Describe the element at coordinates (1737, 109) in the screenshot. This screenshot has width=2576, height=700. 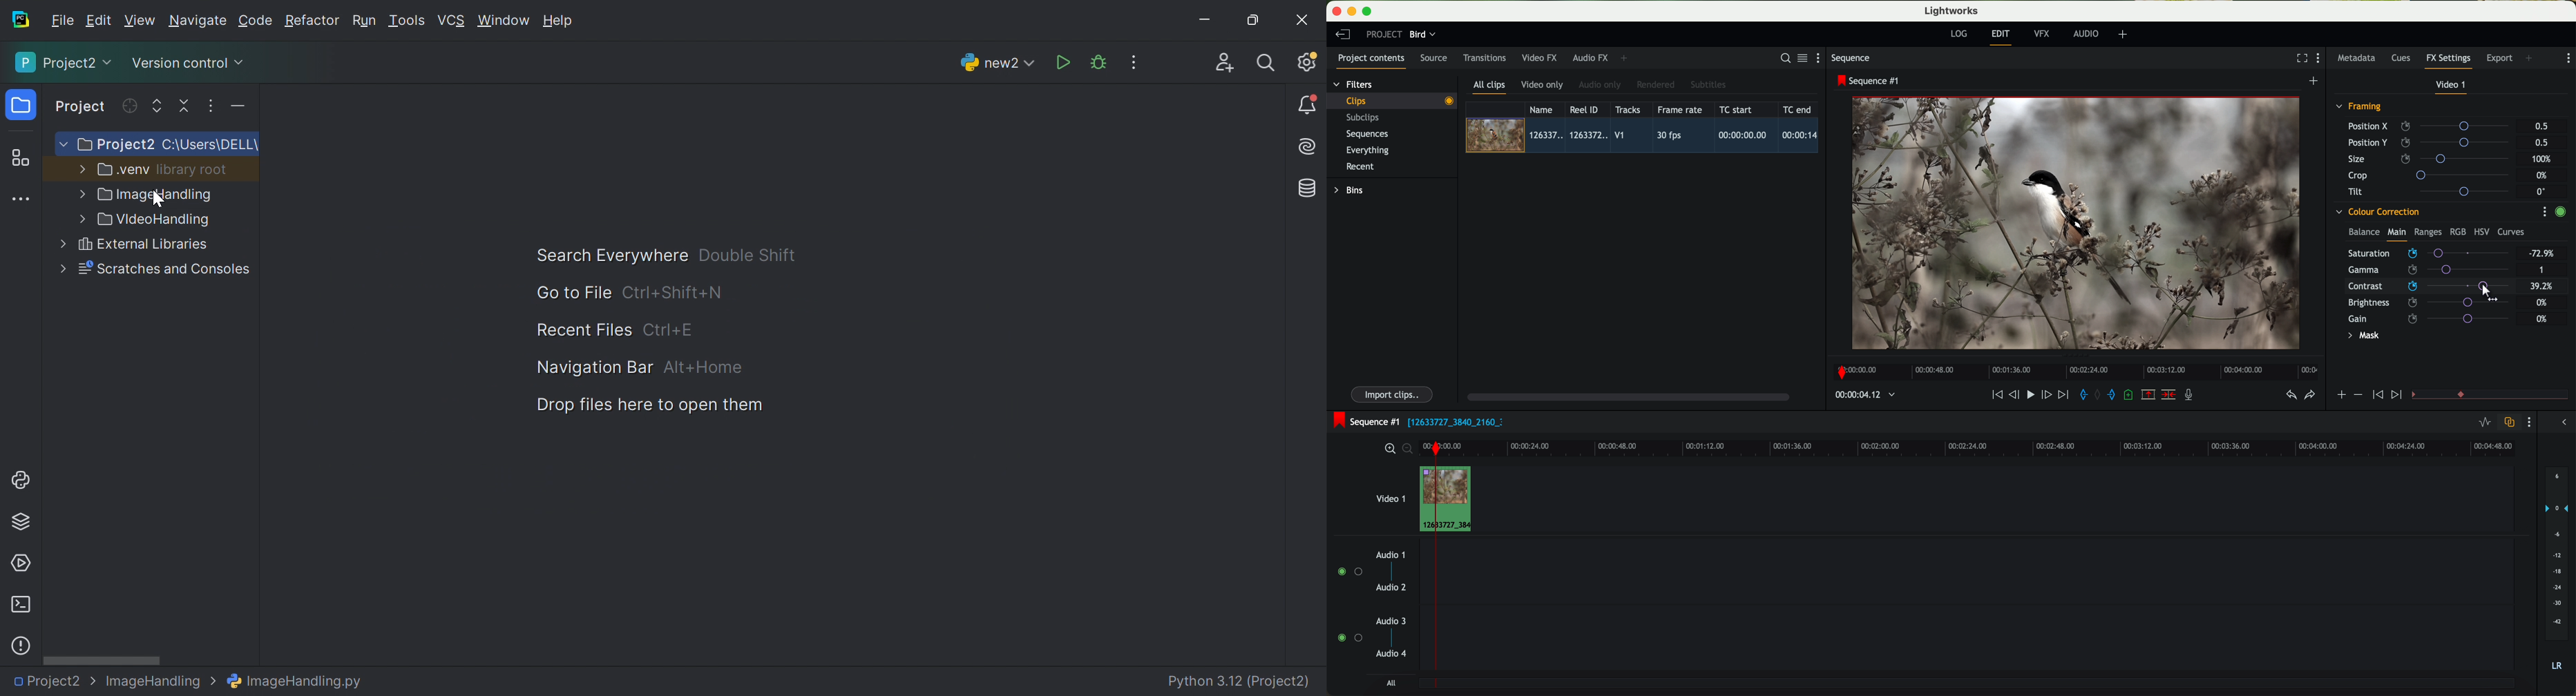
I see `TC start` at that location.